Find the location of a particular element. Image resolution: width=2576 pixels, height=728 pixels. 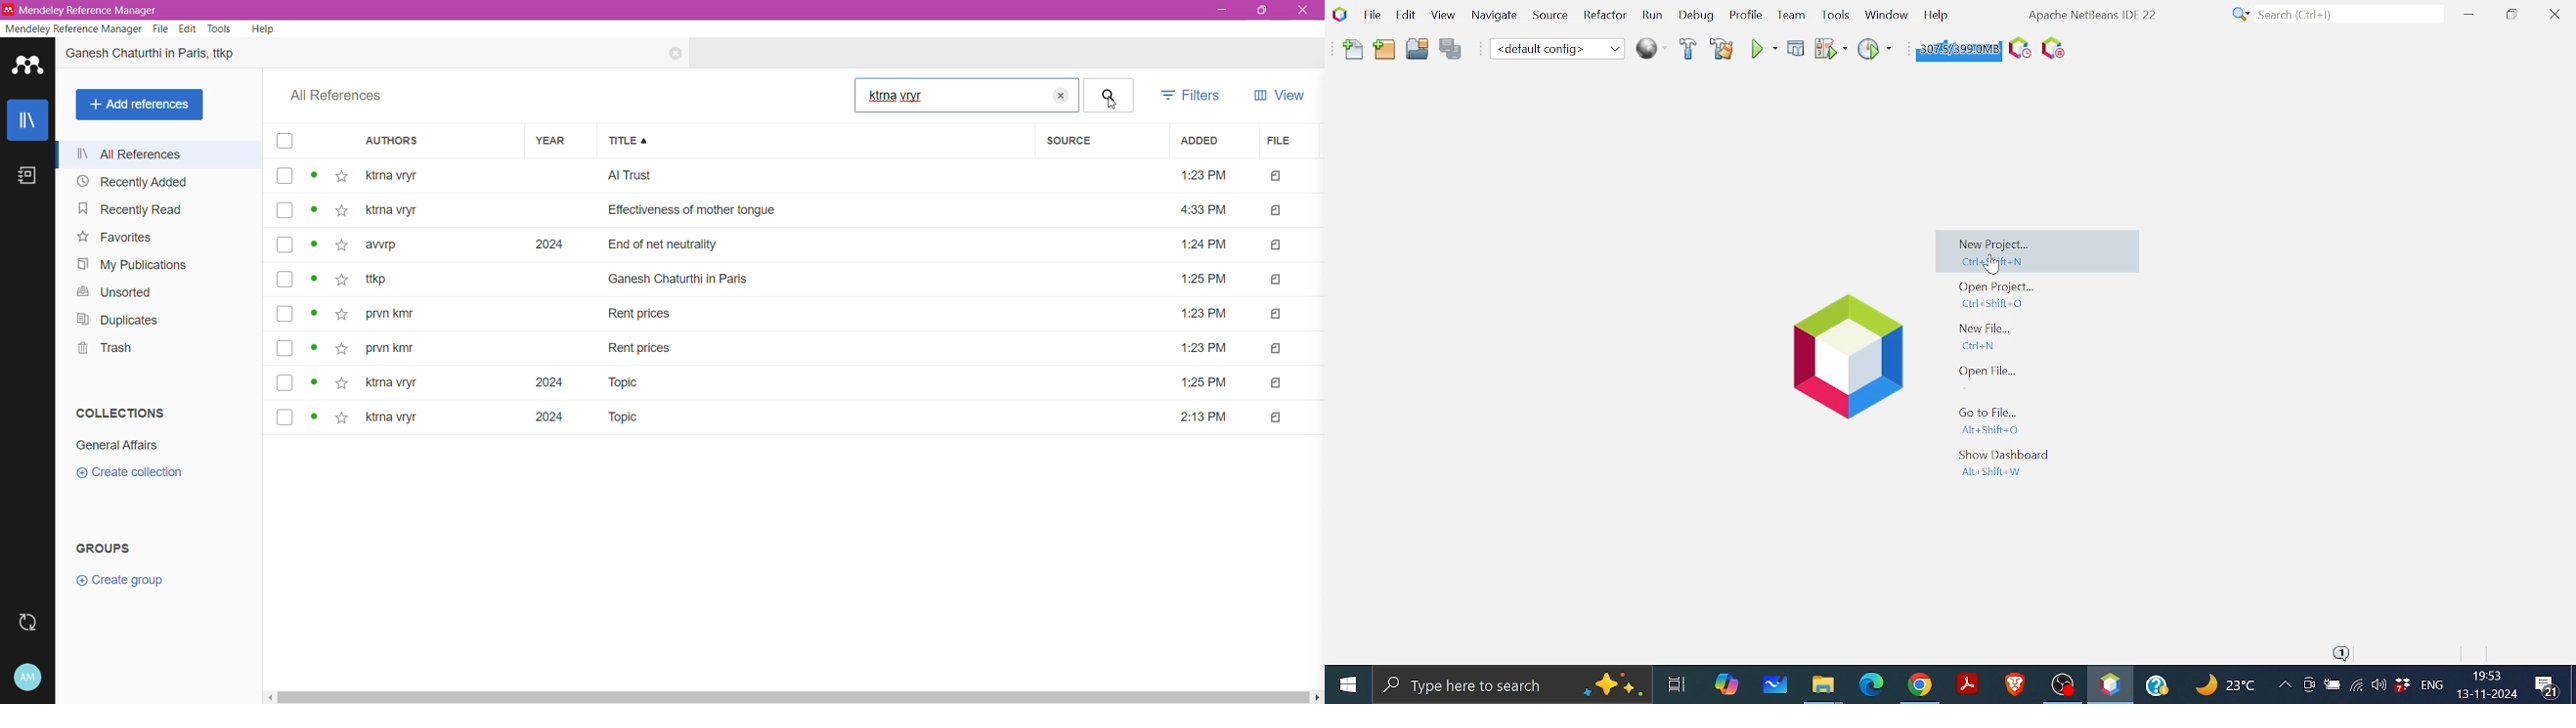

Google chrome is located at coordinates (1922, 684).